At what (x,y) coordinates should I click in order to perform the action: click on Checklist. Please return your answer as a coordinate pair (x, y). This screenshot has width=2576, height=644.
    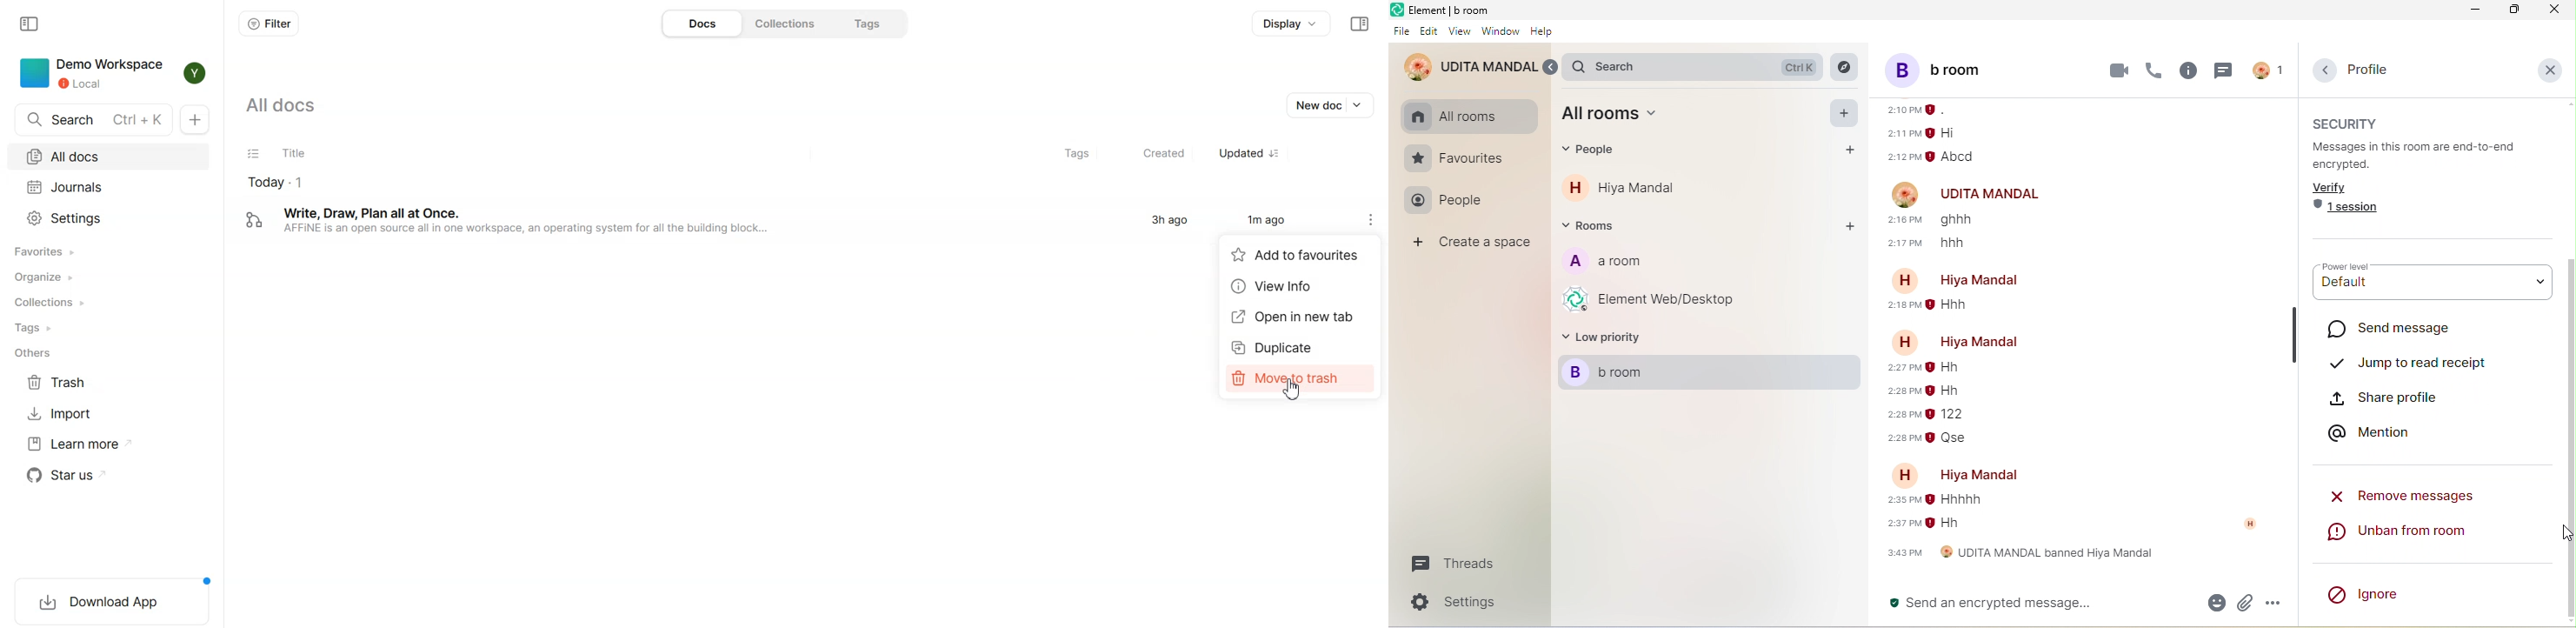
    Looking at the image, I should click on (252, 154).